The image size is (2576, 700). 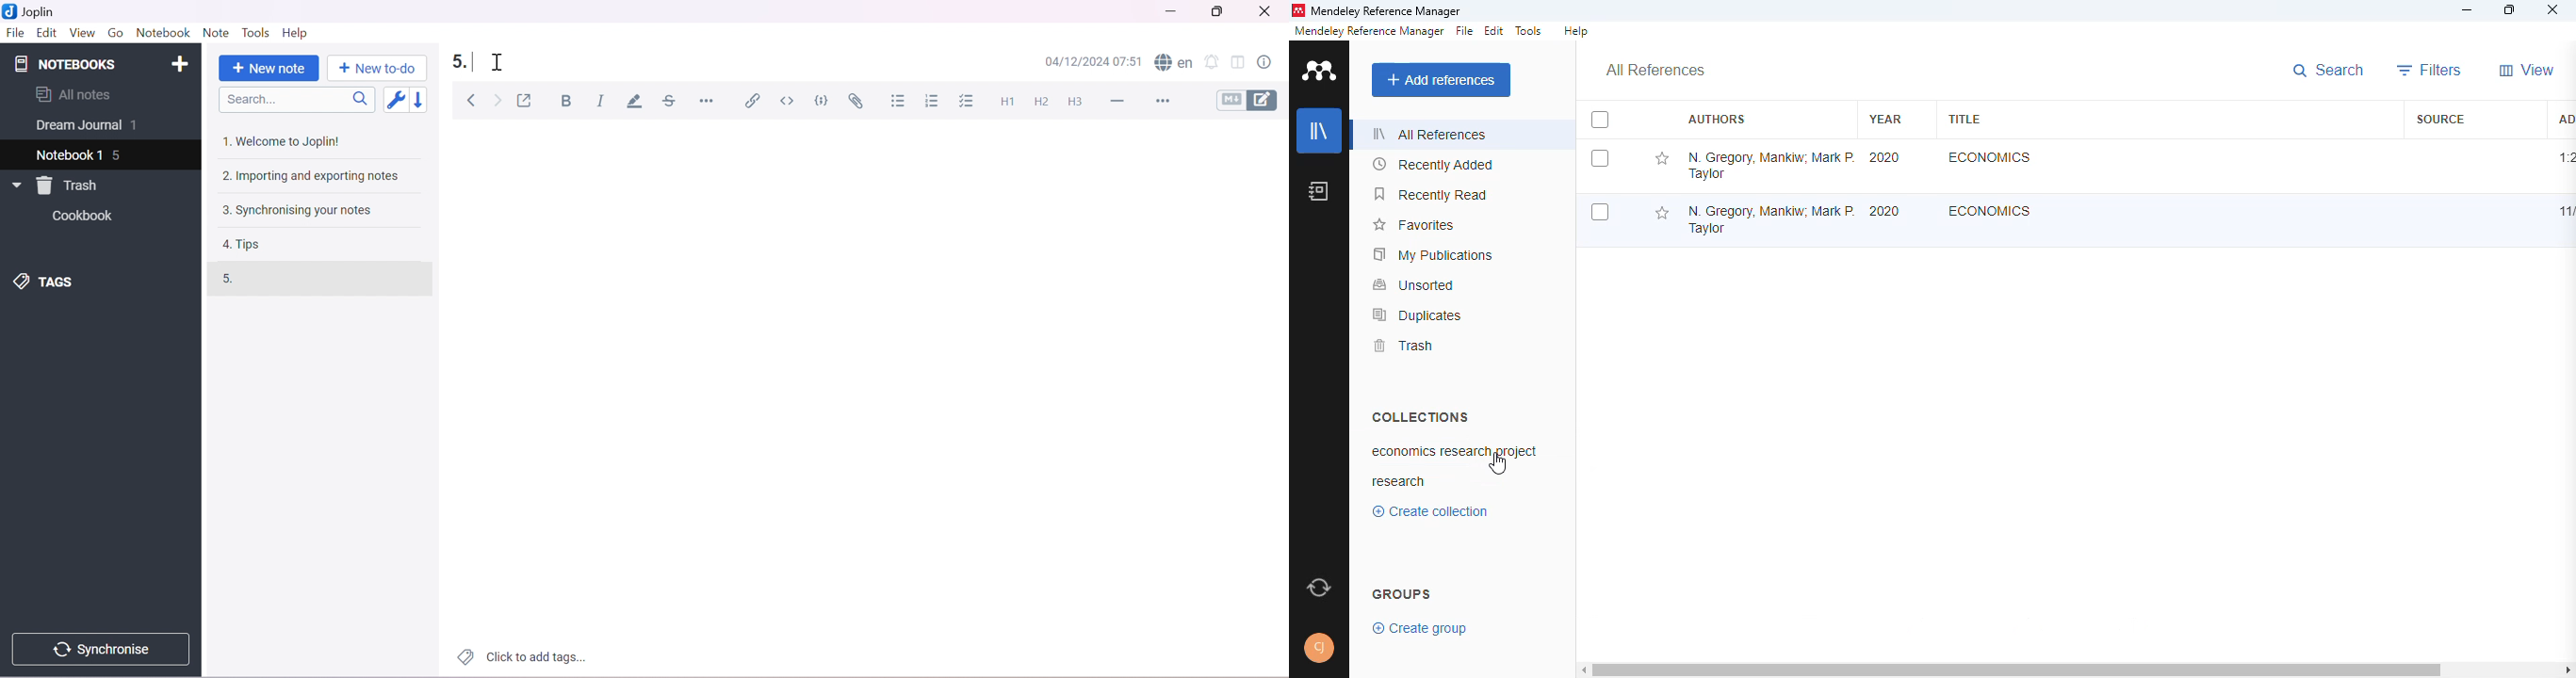 I want to click on All notes, so click(x=73, y=94).